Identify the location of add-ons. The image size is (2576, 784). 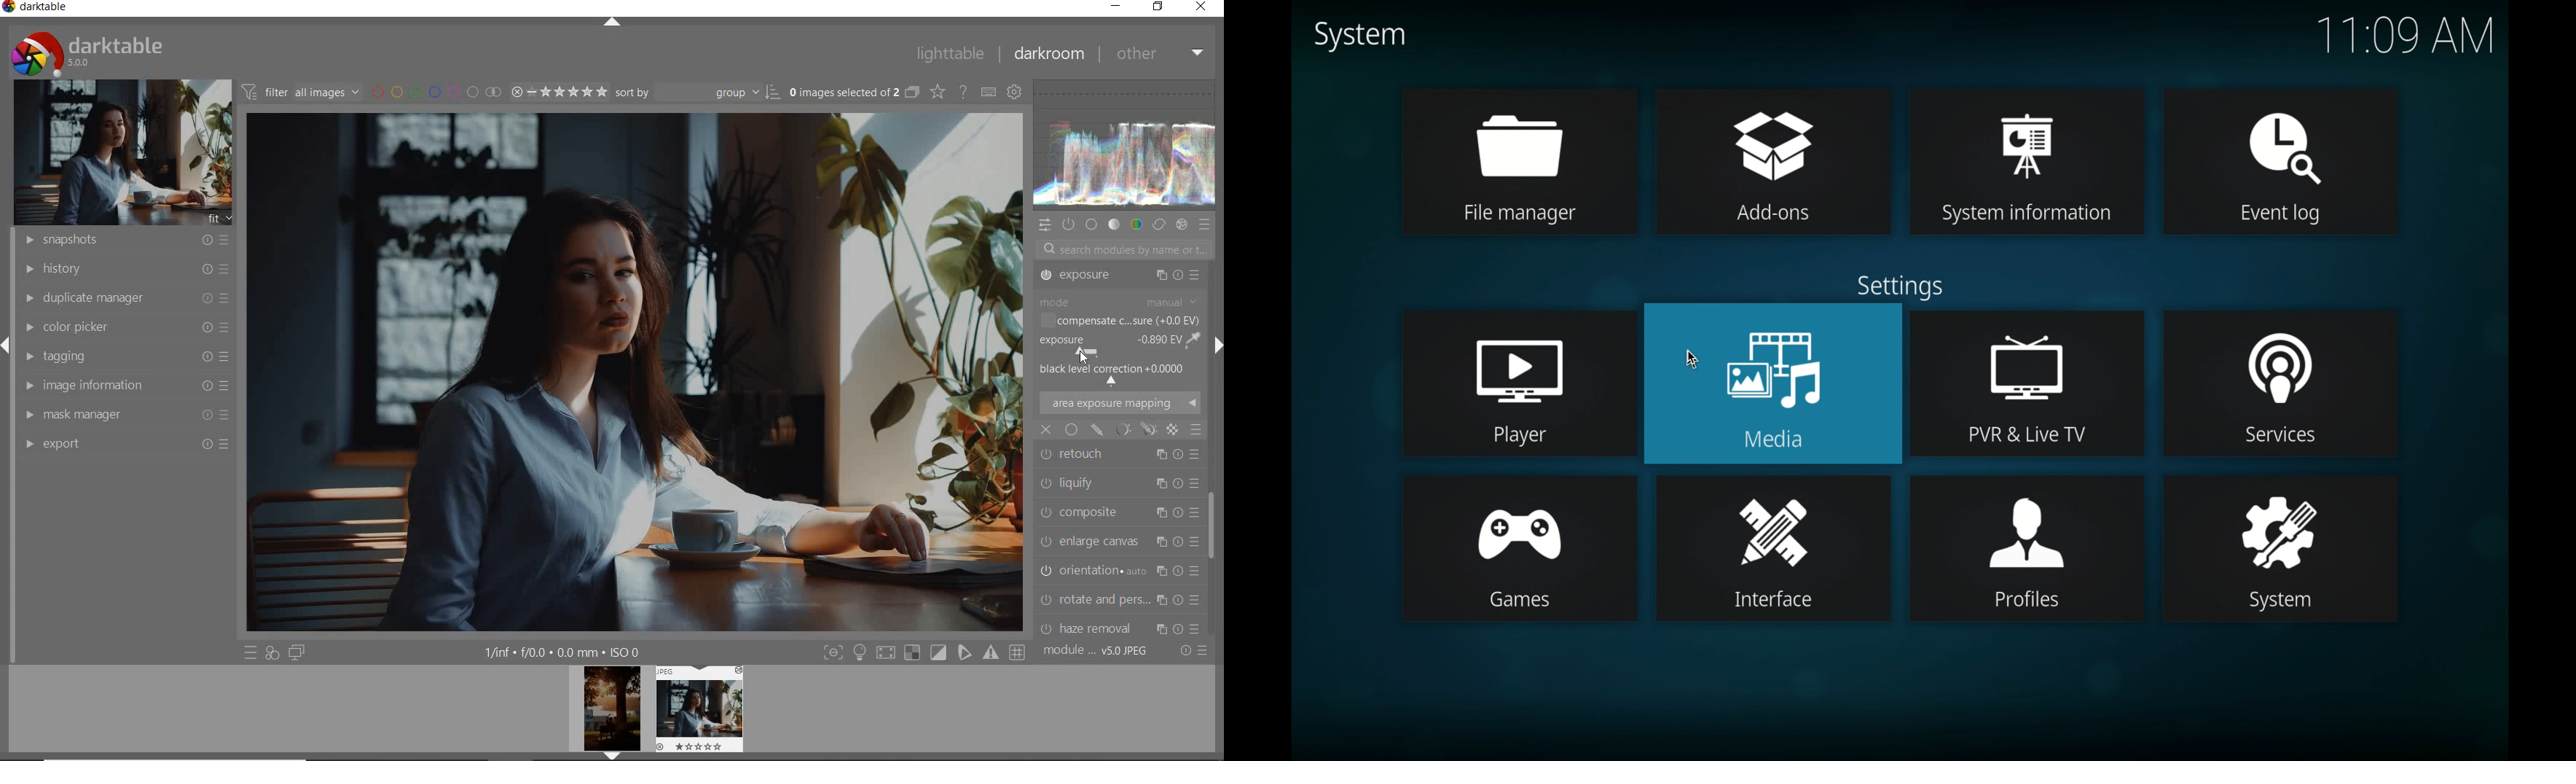
(1774, 161).